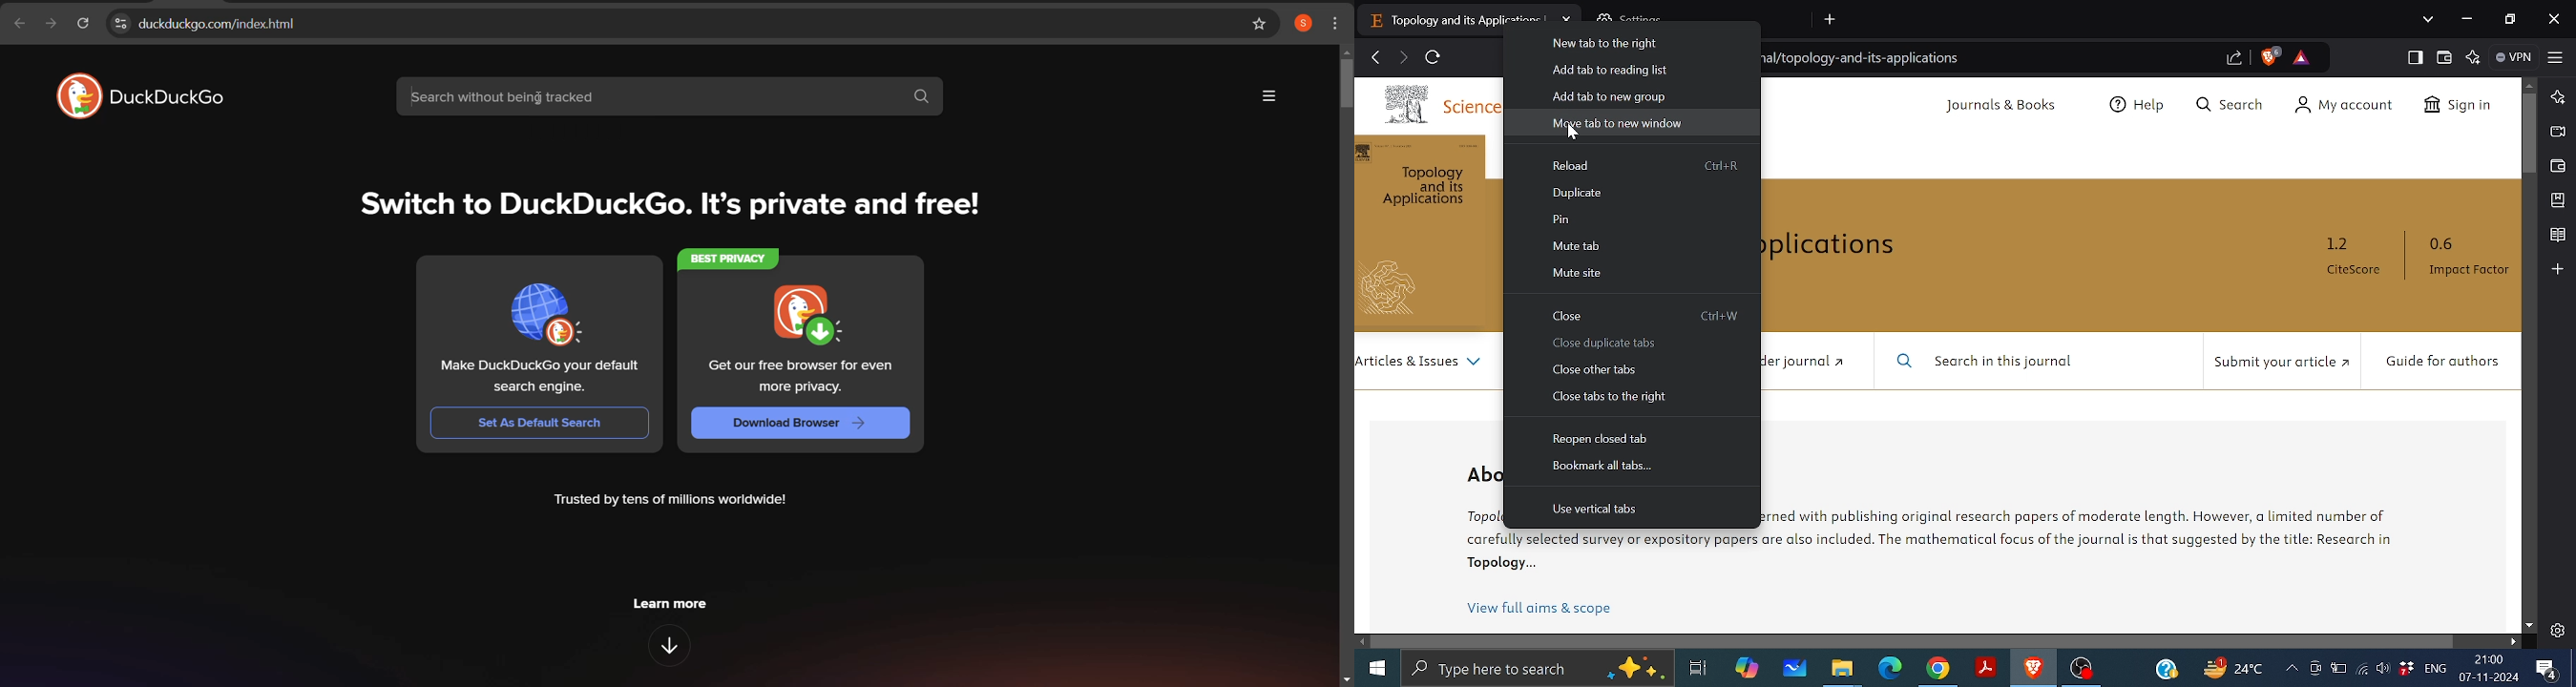  I want to click on Switch to DuckDuckGo. It’s private and free!, so click(667, 207).